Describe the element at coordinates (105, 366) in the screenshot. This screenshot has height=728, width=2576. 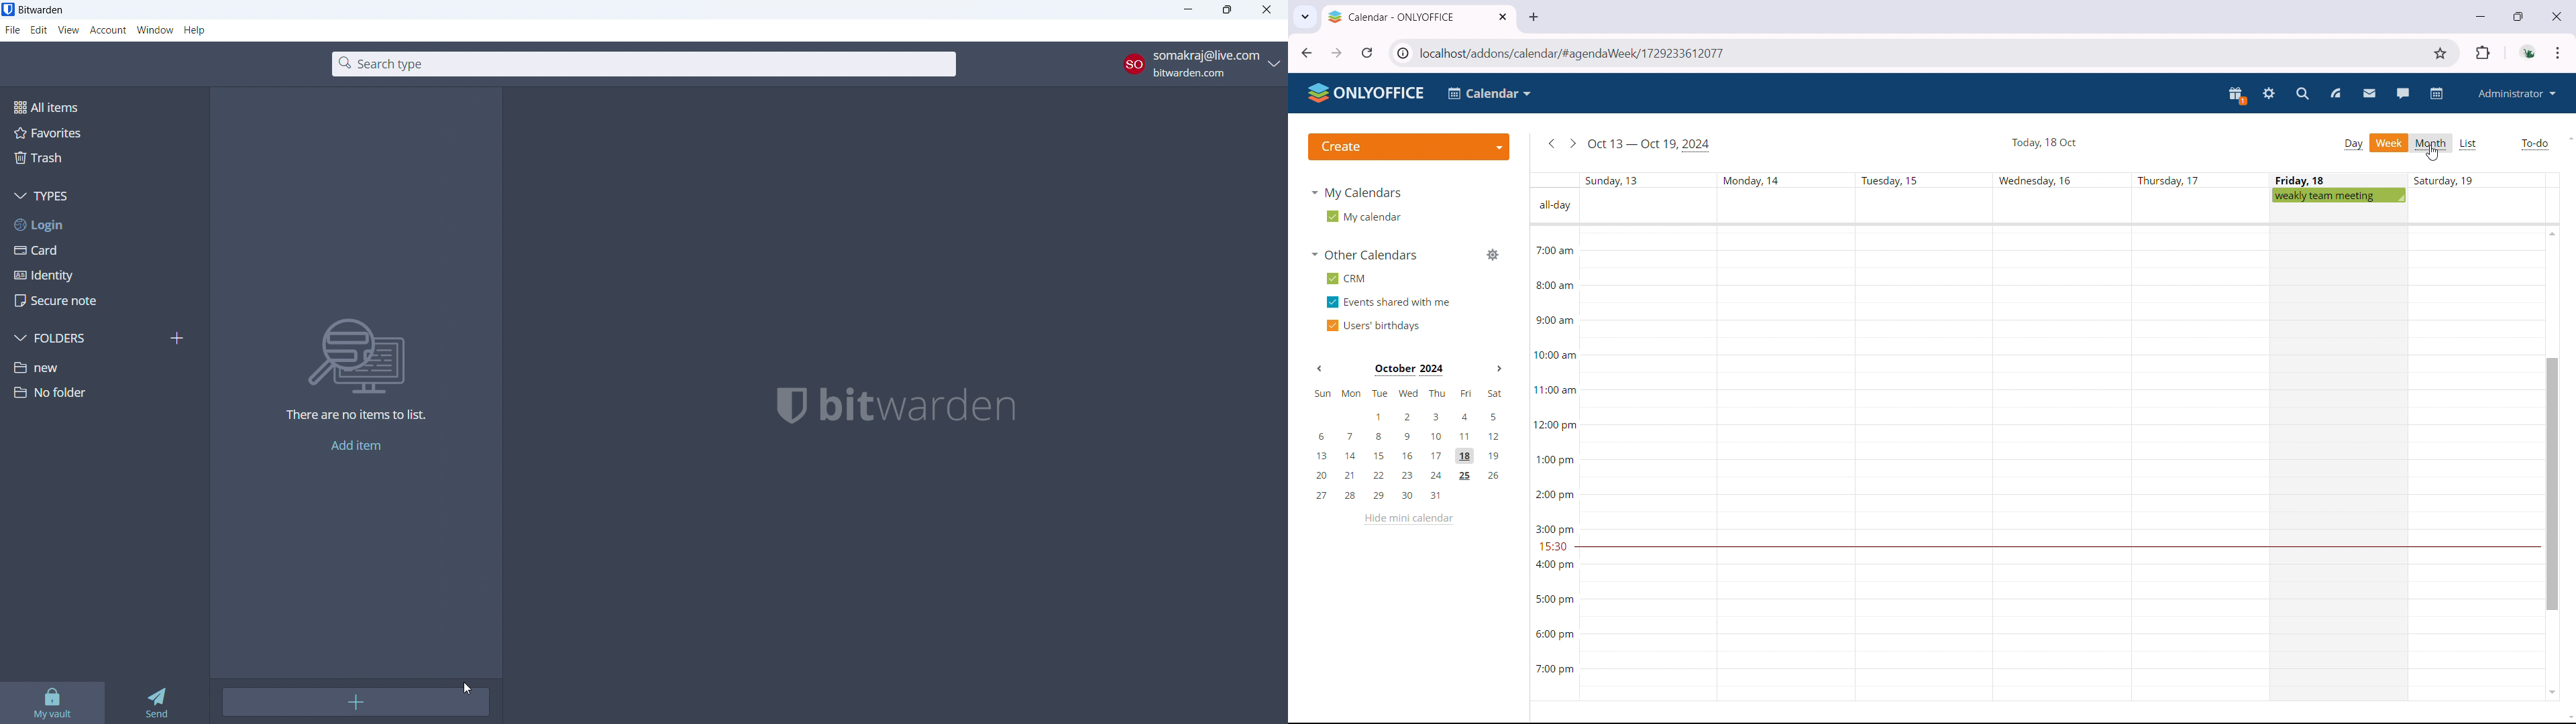
I see `folder 1` at that location.